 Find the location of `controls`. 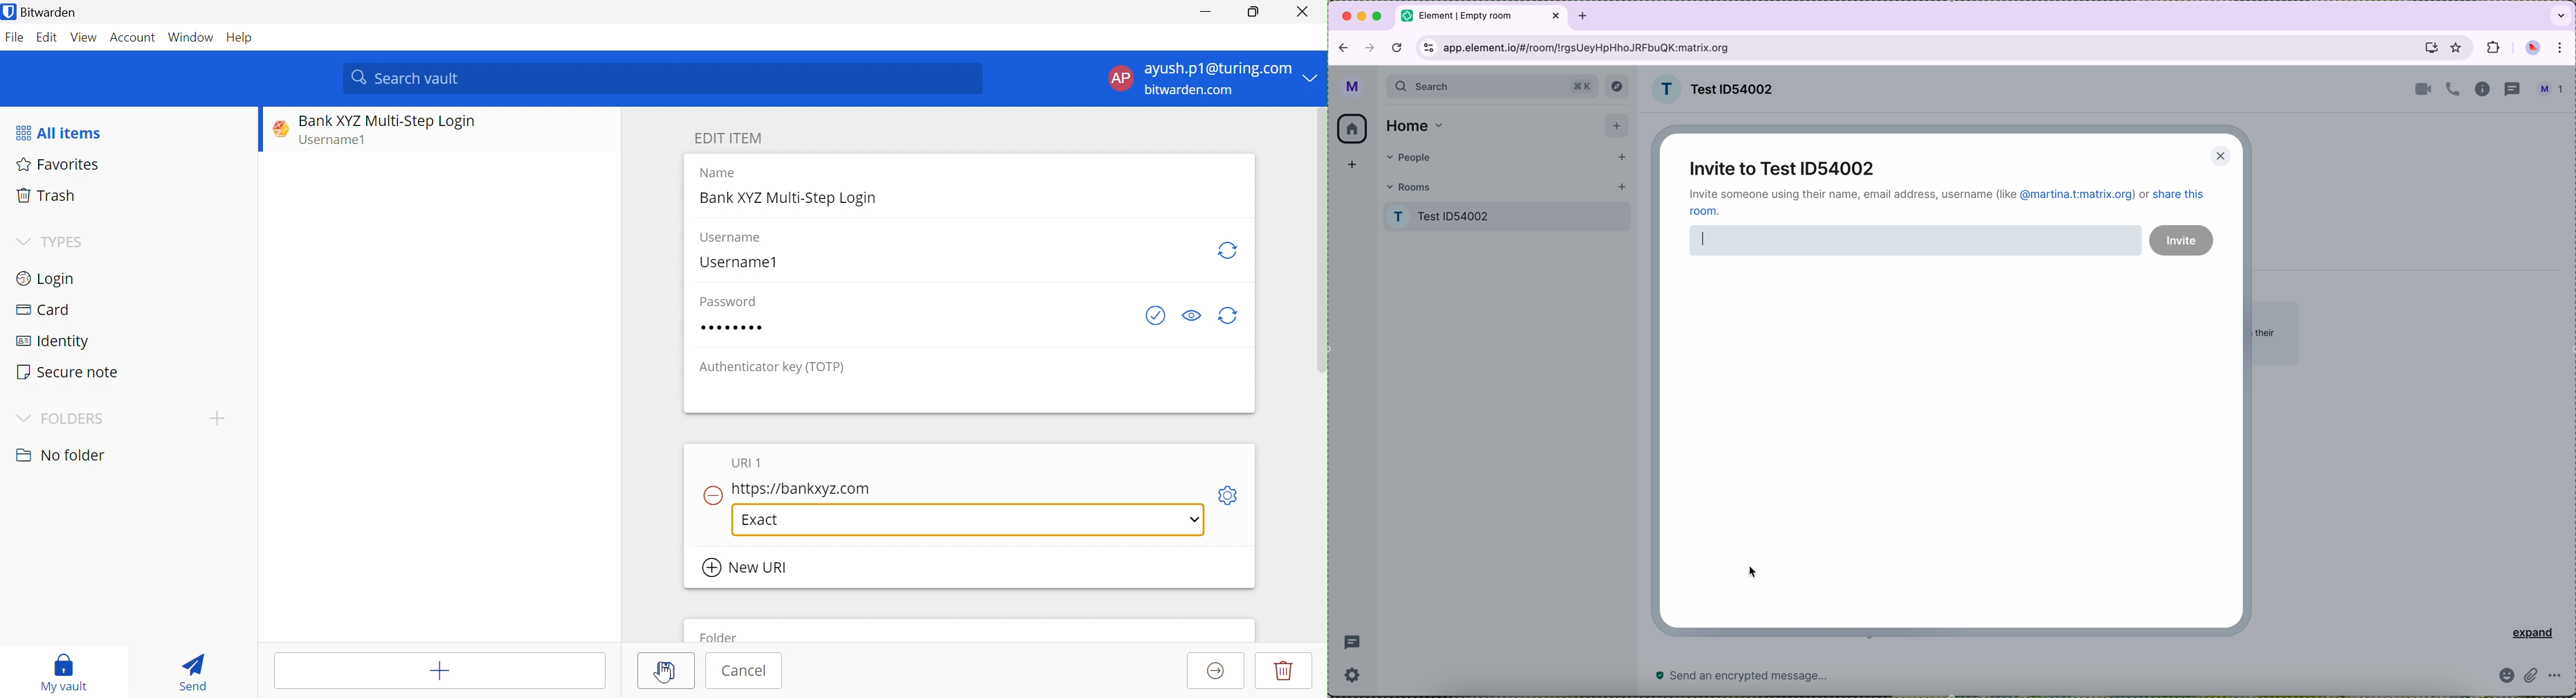

controls is located at coordinates (1428, 47).